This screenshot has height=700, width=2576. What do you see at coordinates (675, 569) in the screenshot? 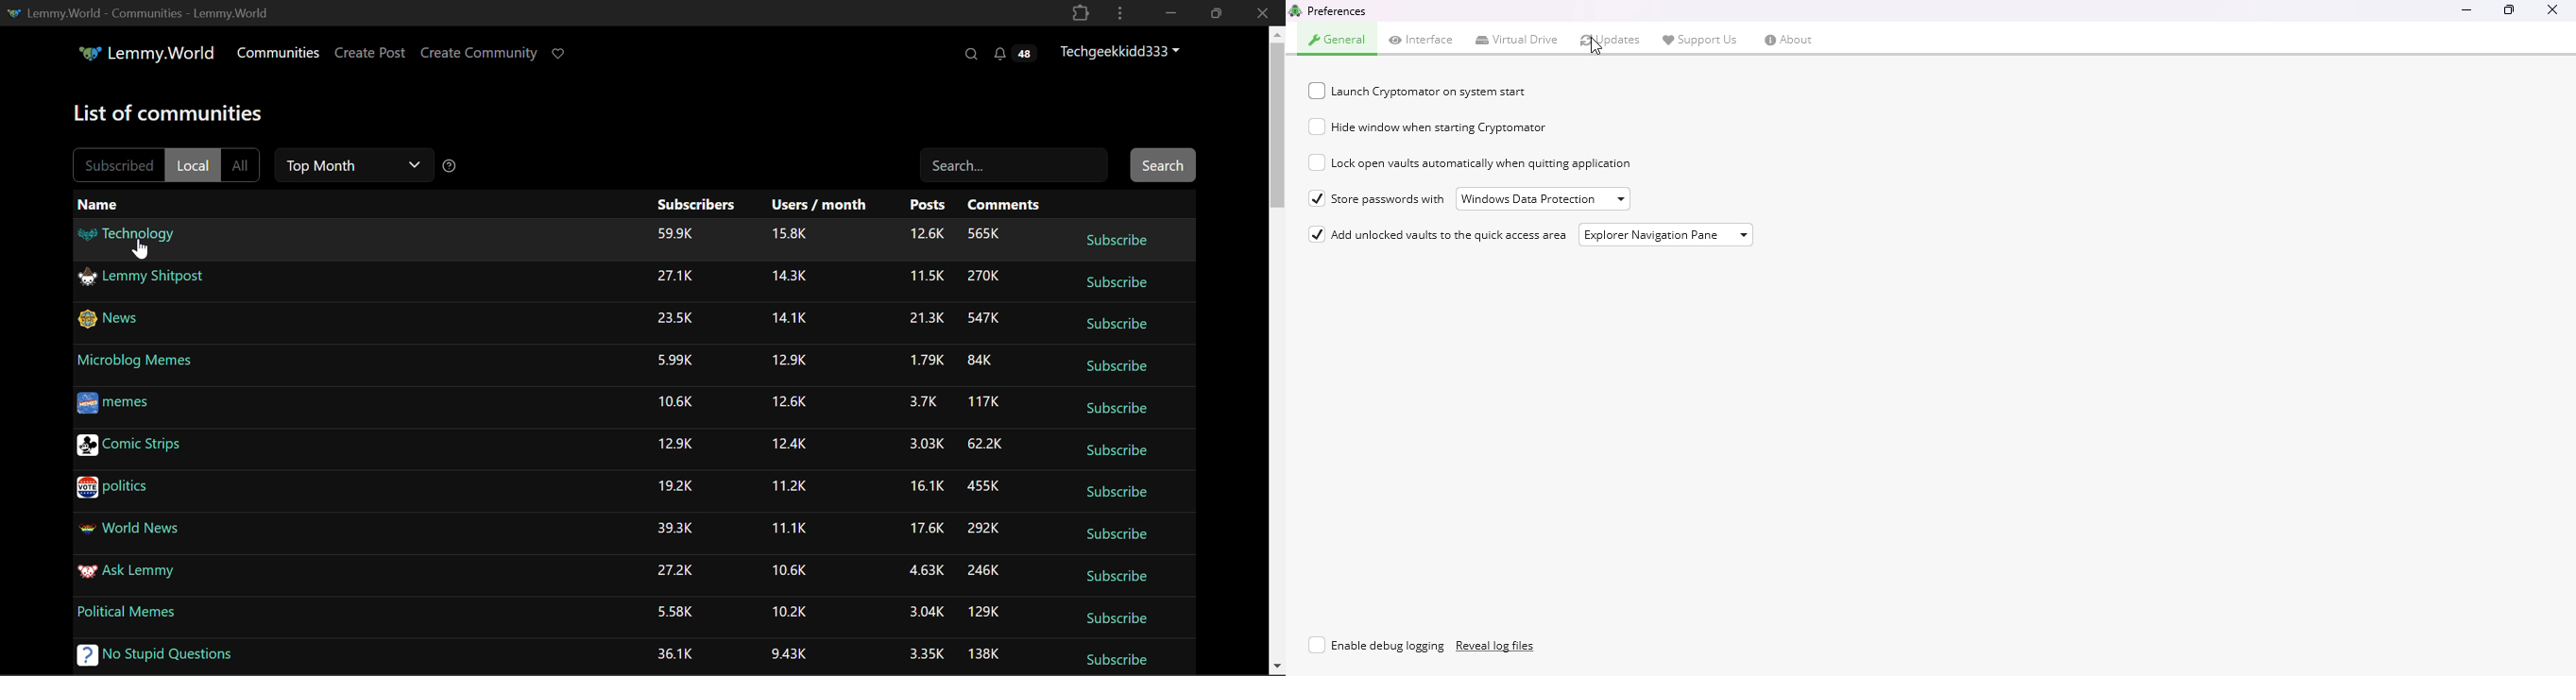
I see `Amount ` at bounding box center [675, 569].